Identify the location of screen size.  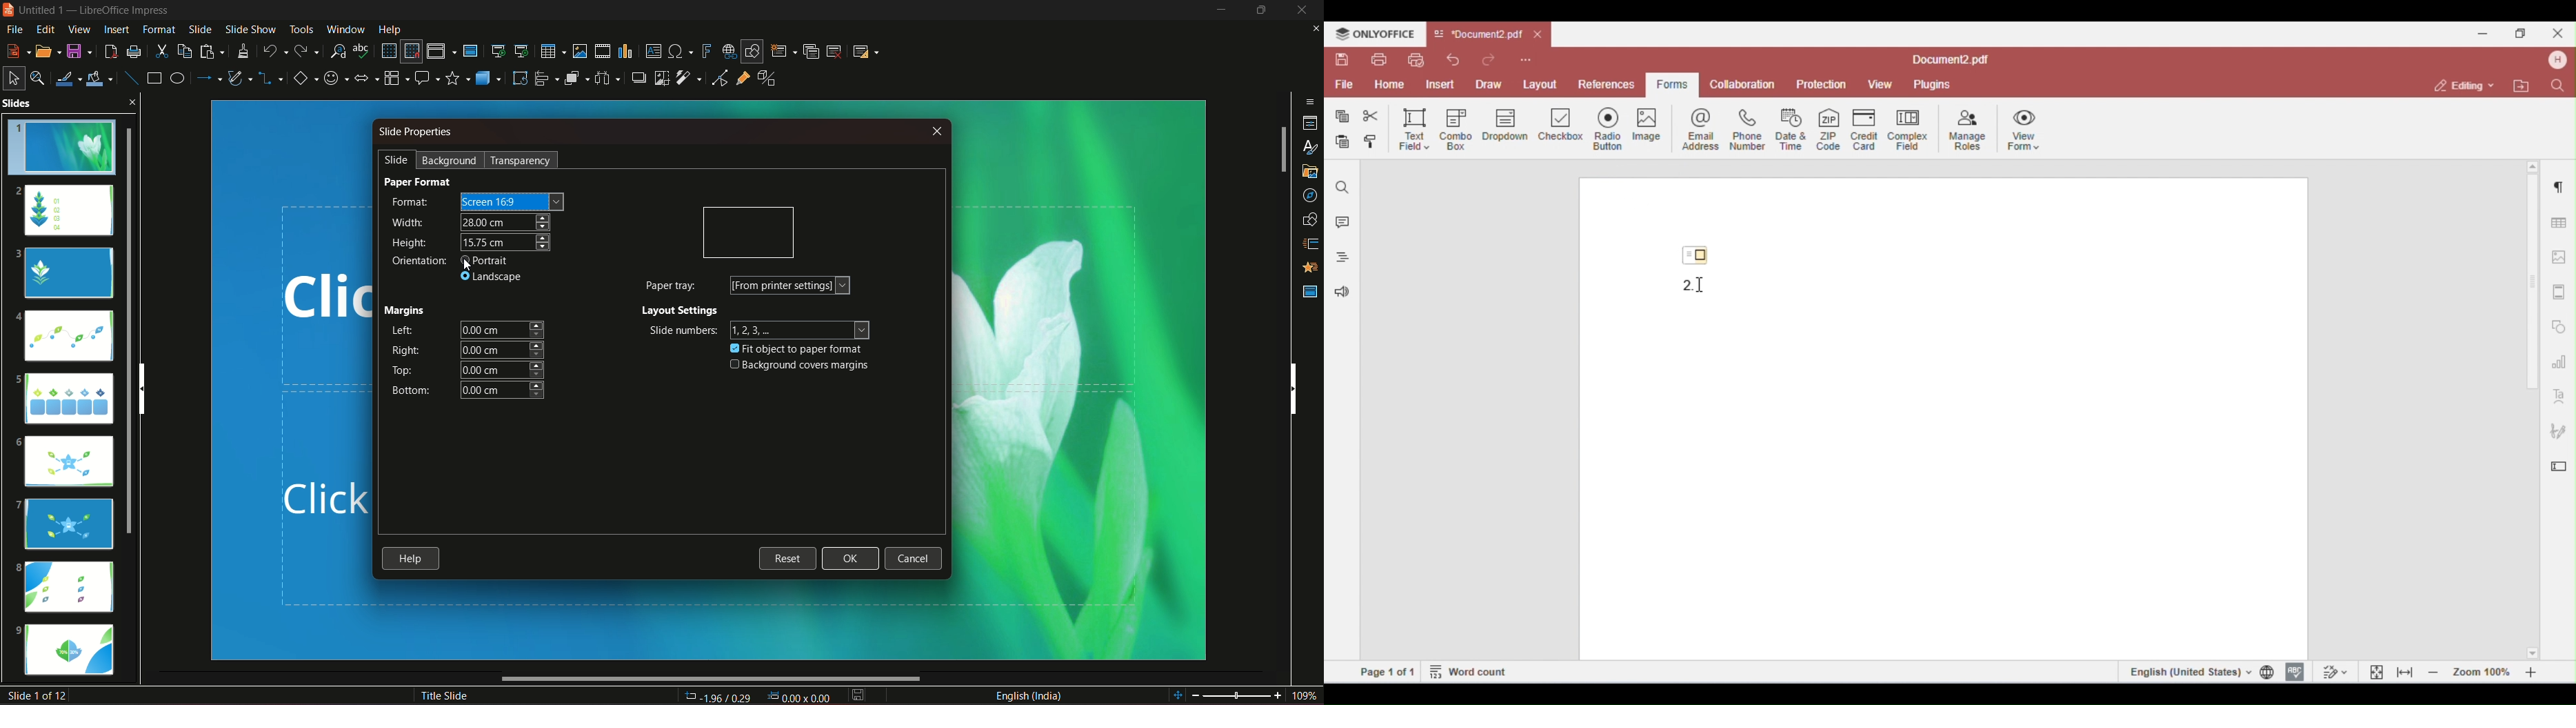
(511, 201).